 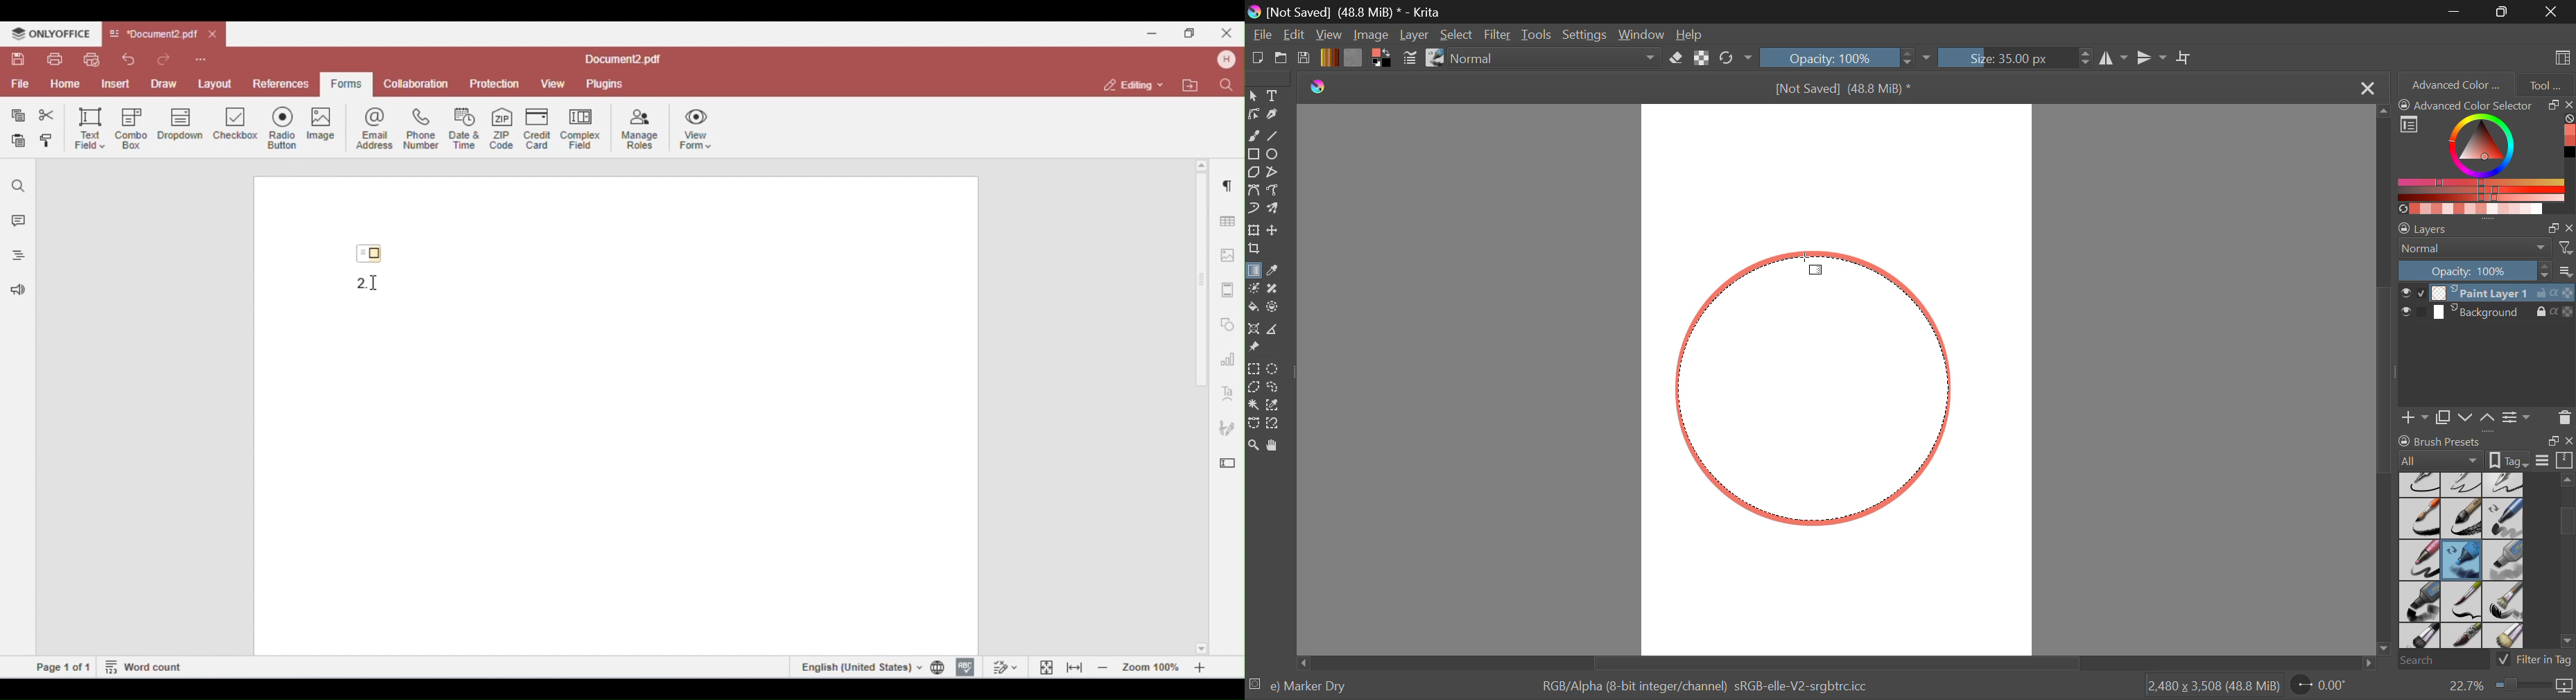 I want to click on Freehand Selection Tool, so click(x=1274, y=387).